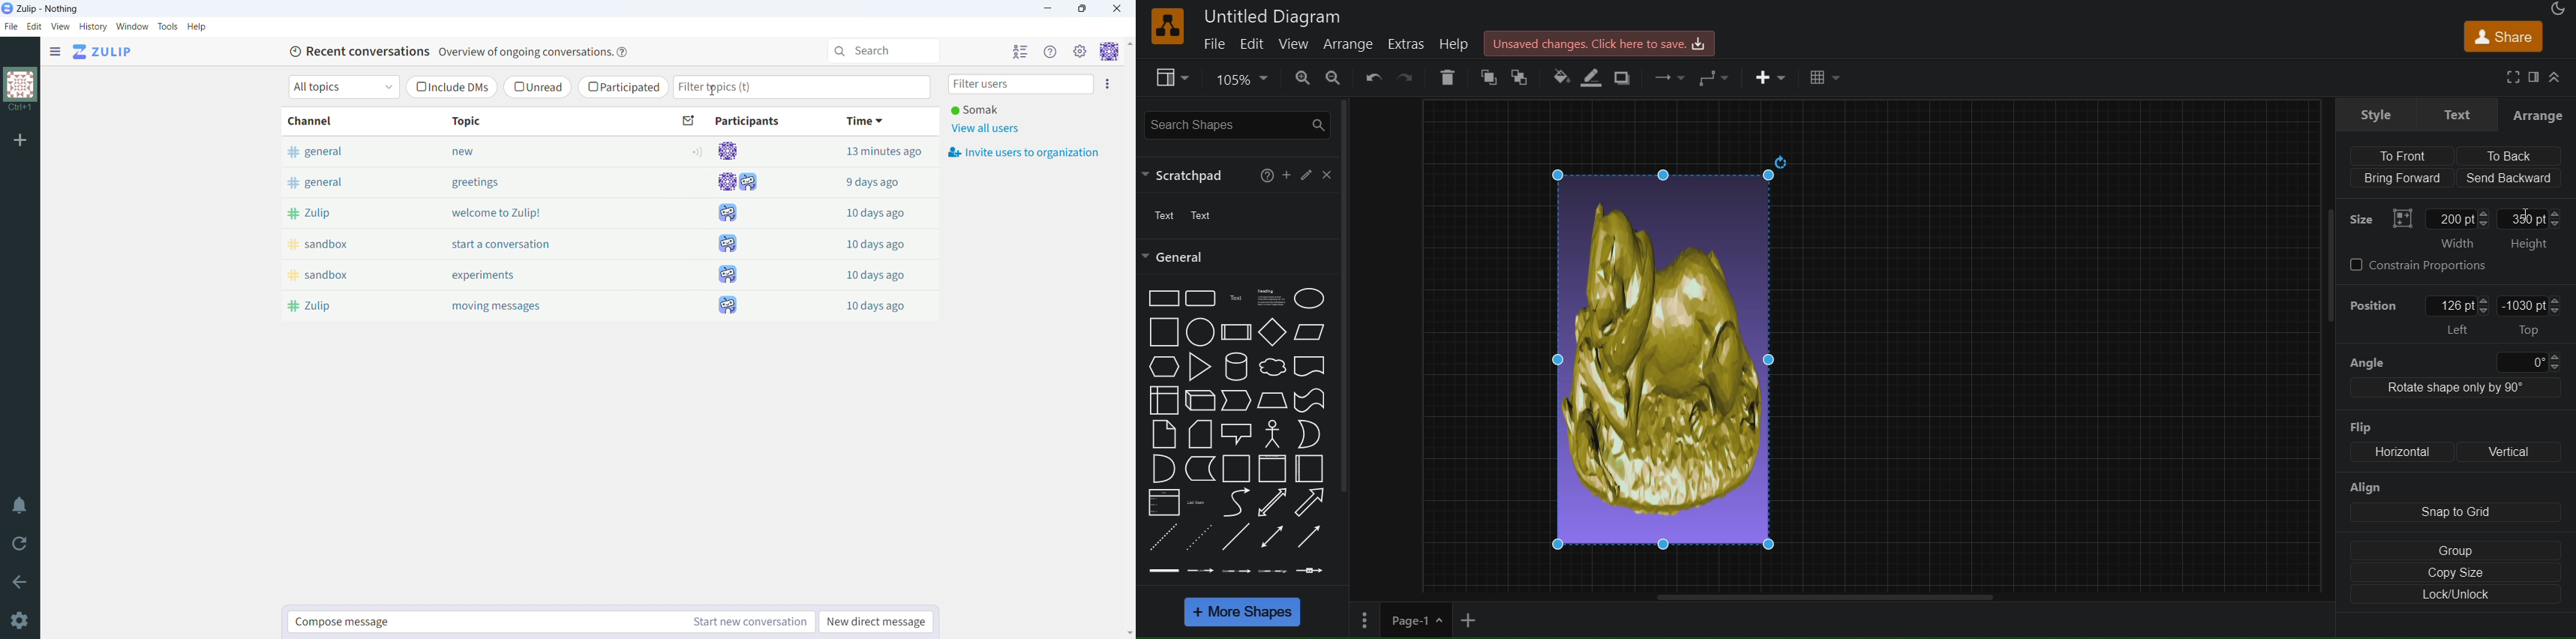 This screenshot has height=644, width=2576. Describe the element at coordinates (1560, 78) in the screenshot. I see `fill color` at that location.